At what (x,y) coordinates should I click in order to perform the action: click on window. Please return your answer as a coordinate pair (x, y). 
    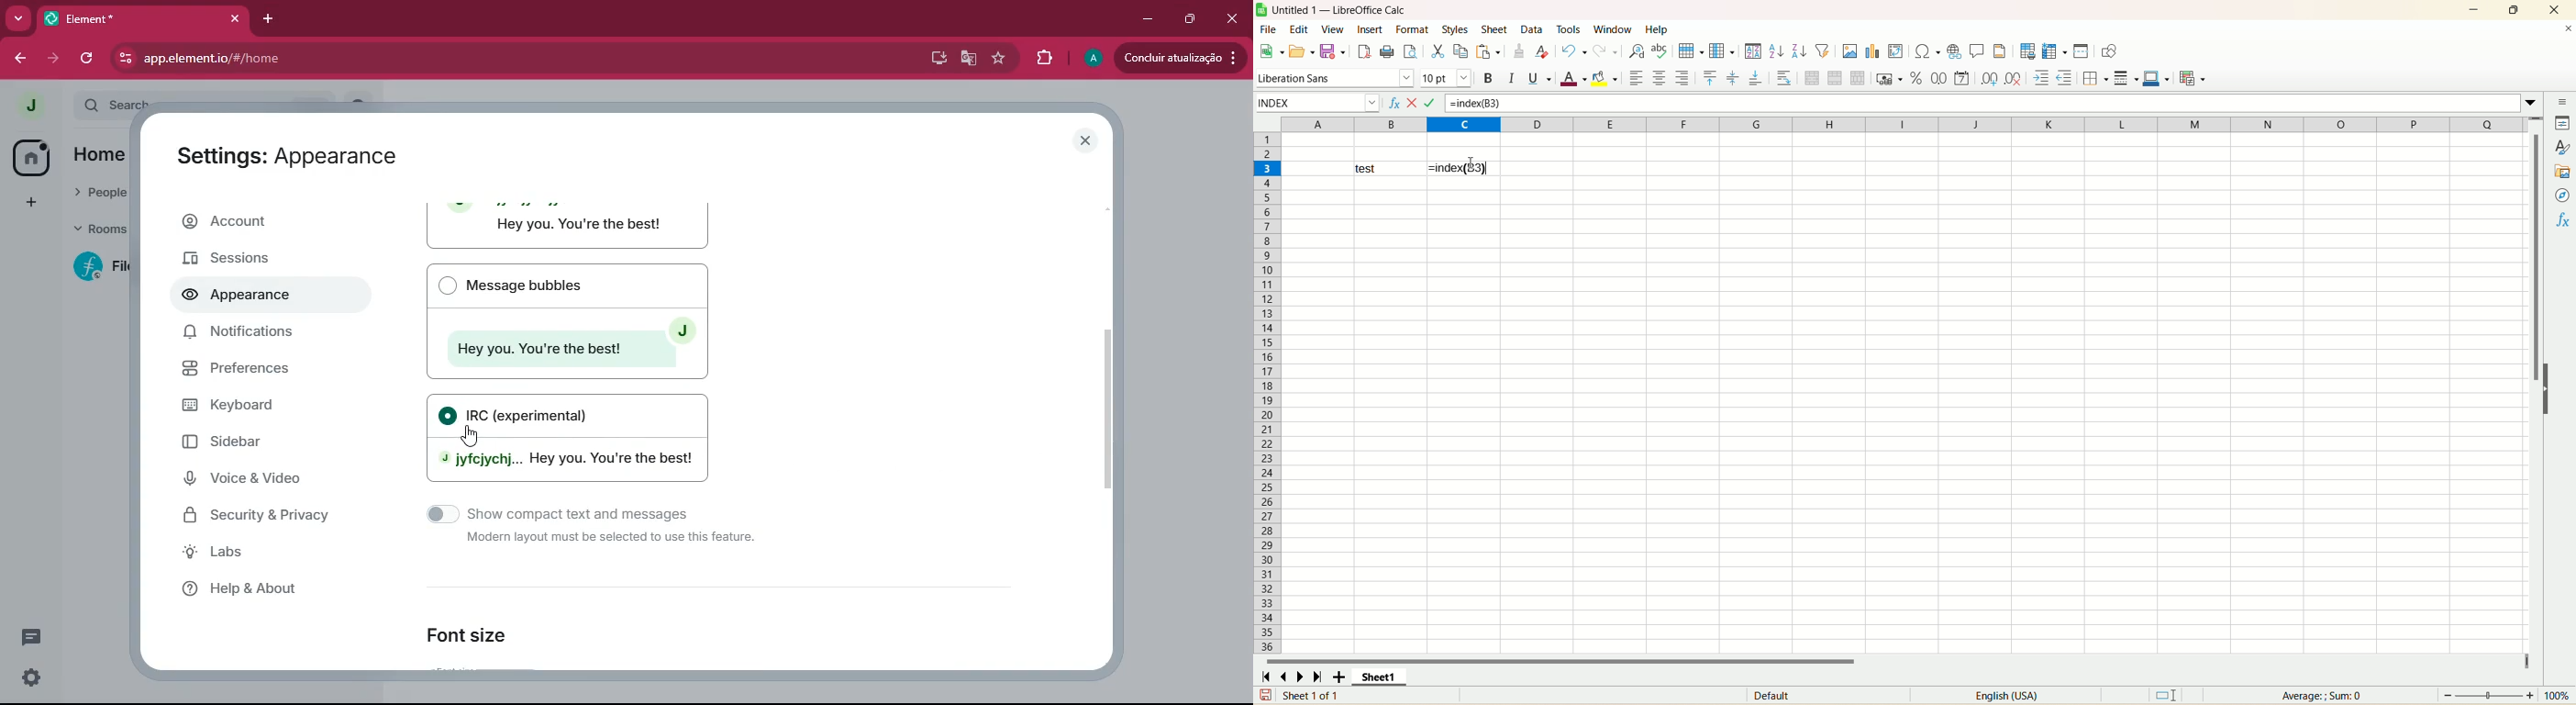
    Looking at the image, I should click on (1616, 29).